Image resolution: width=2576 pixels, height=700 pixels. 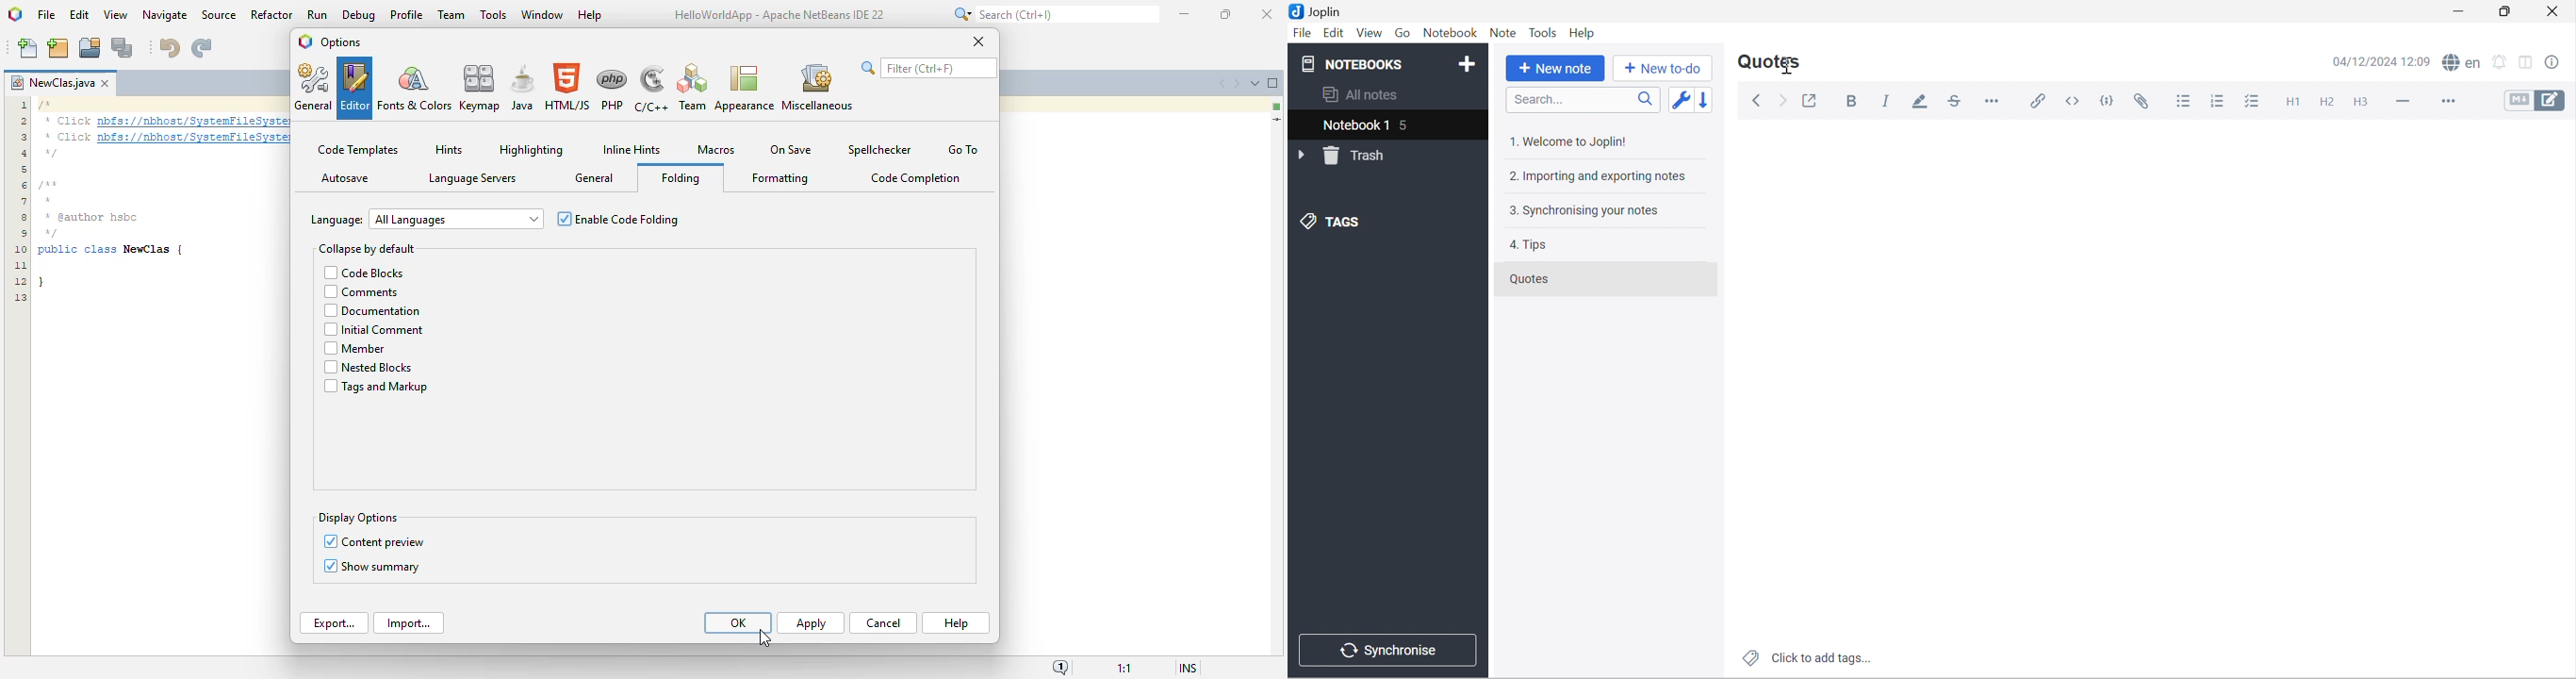 What do you see at coordinates (2250, 101) in the screenshot?
I see `Checkbox list` at bounding box center [2250, 101].